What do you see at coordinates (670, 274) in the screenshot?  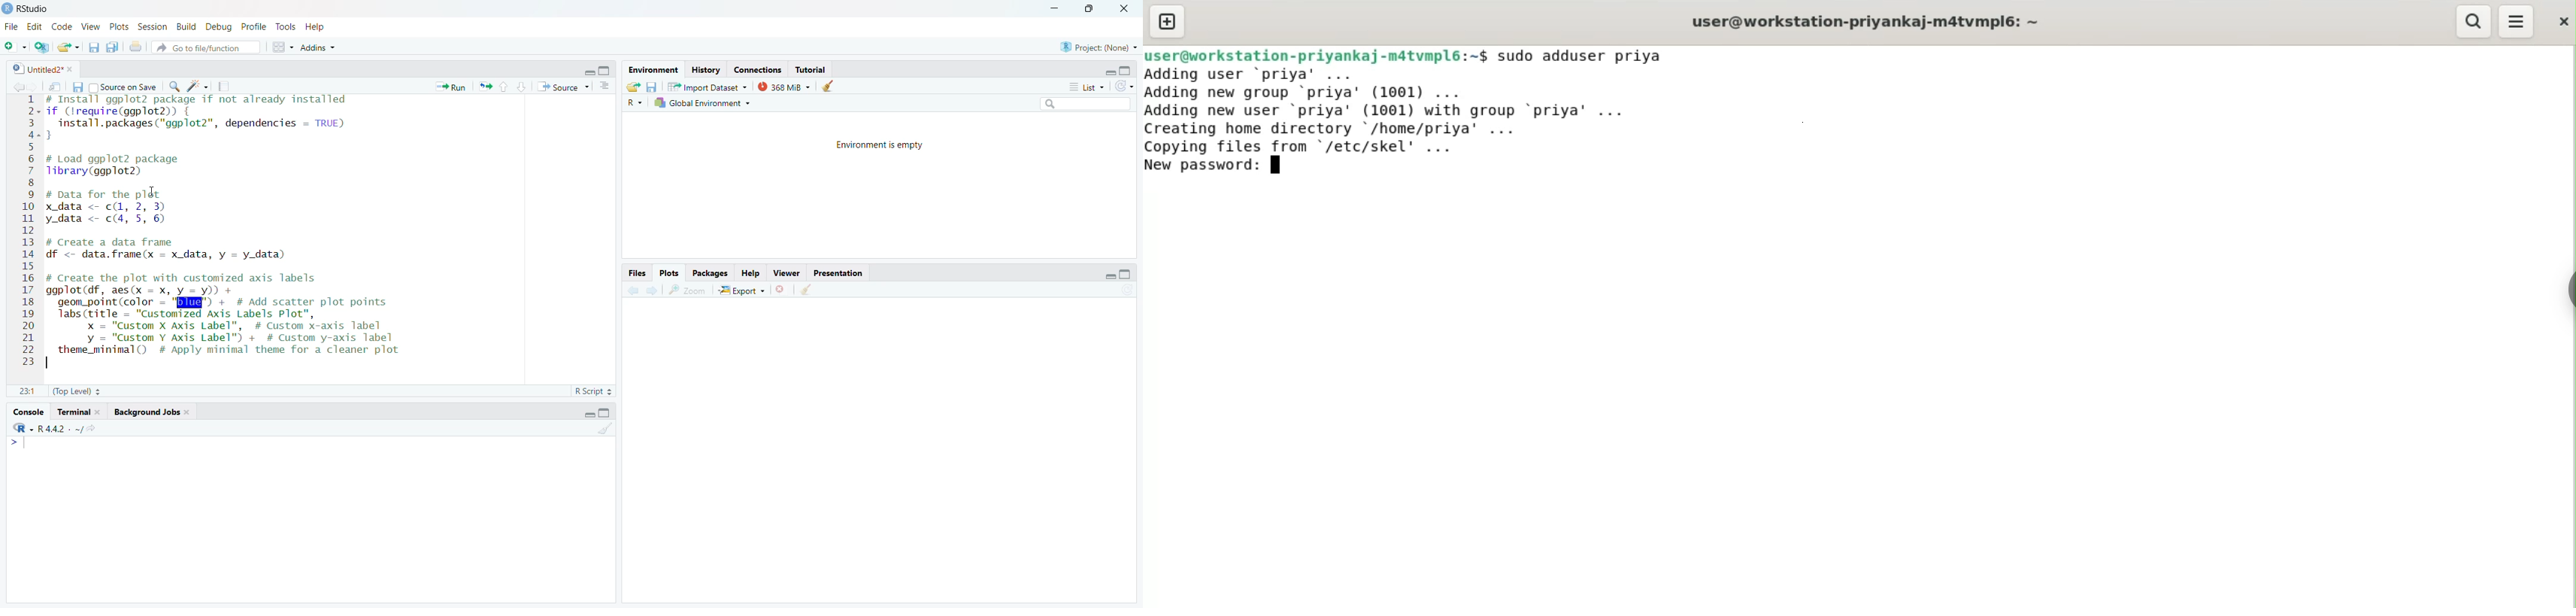 I see `; Plots` at bounding box center [670, 274].